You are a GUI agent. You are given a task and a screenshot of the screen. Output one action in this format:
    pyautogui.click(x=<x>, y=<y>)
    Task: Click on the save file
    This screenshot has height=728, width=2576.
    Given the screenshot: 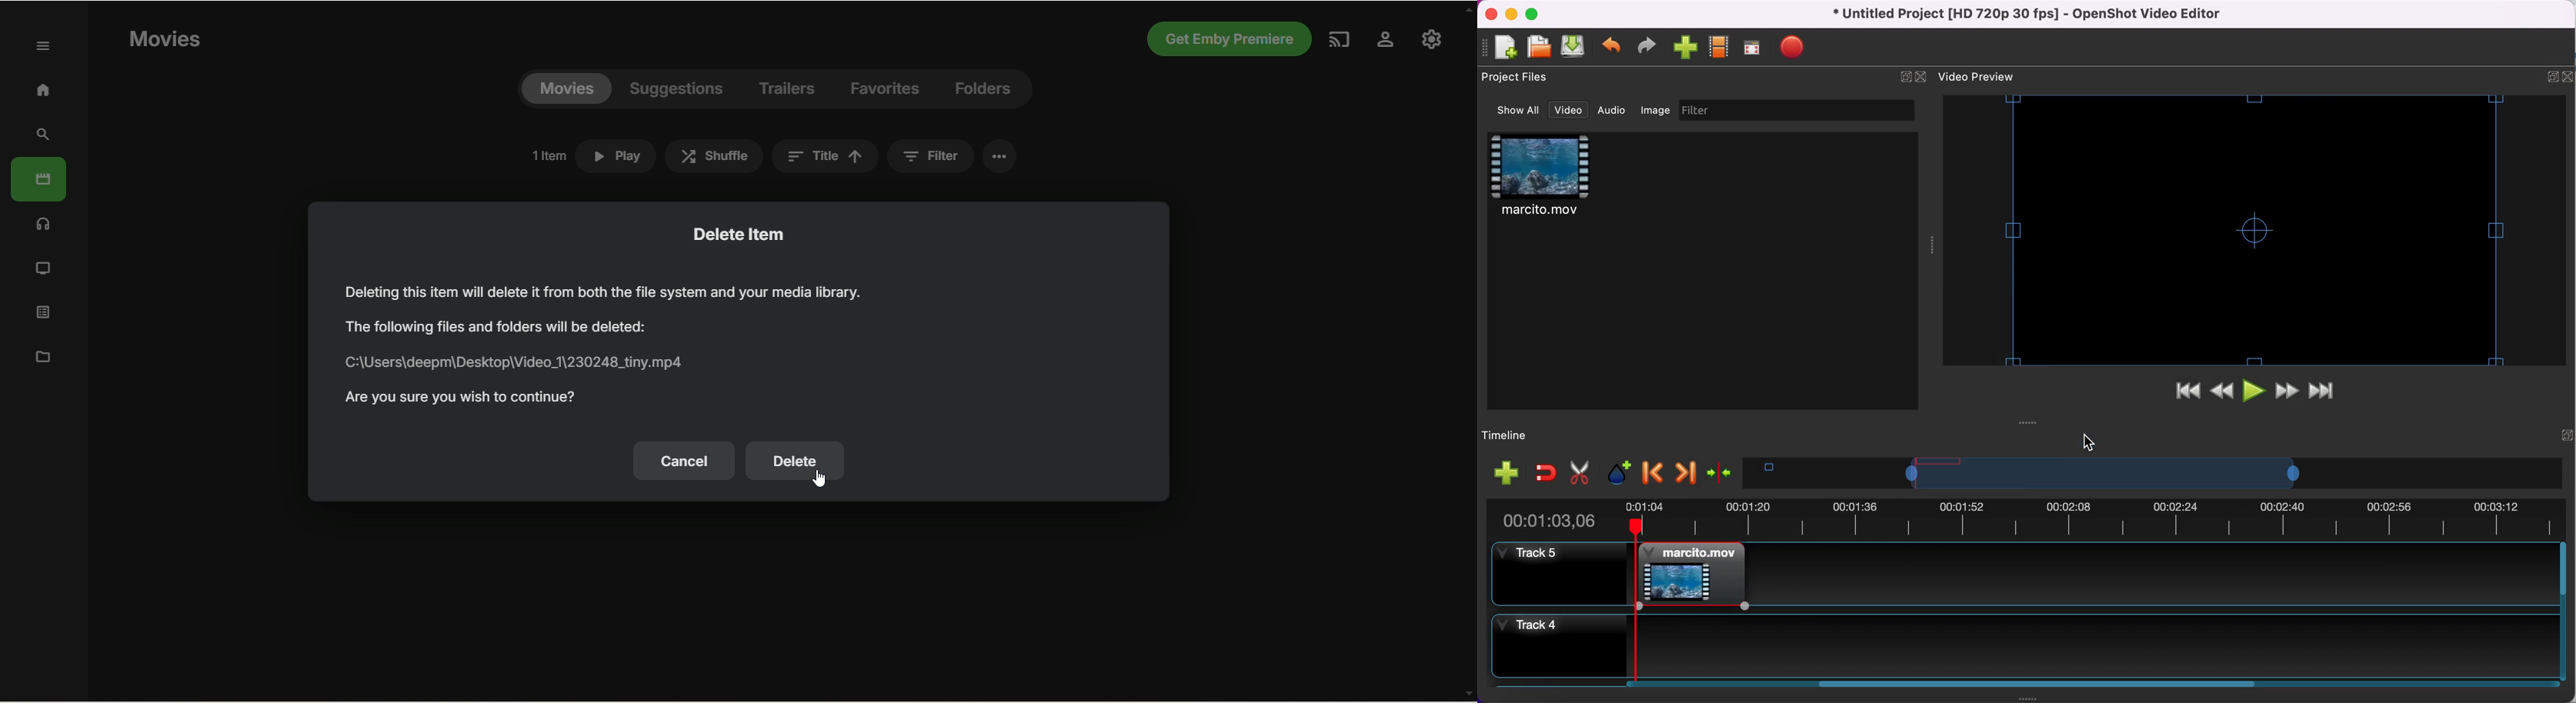 What is the action you would take?
    pyautogui.click(x=1572, y=47)
    